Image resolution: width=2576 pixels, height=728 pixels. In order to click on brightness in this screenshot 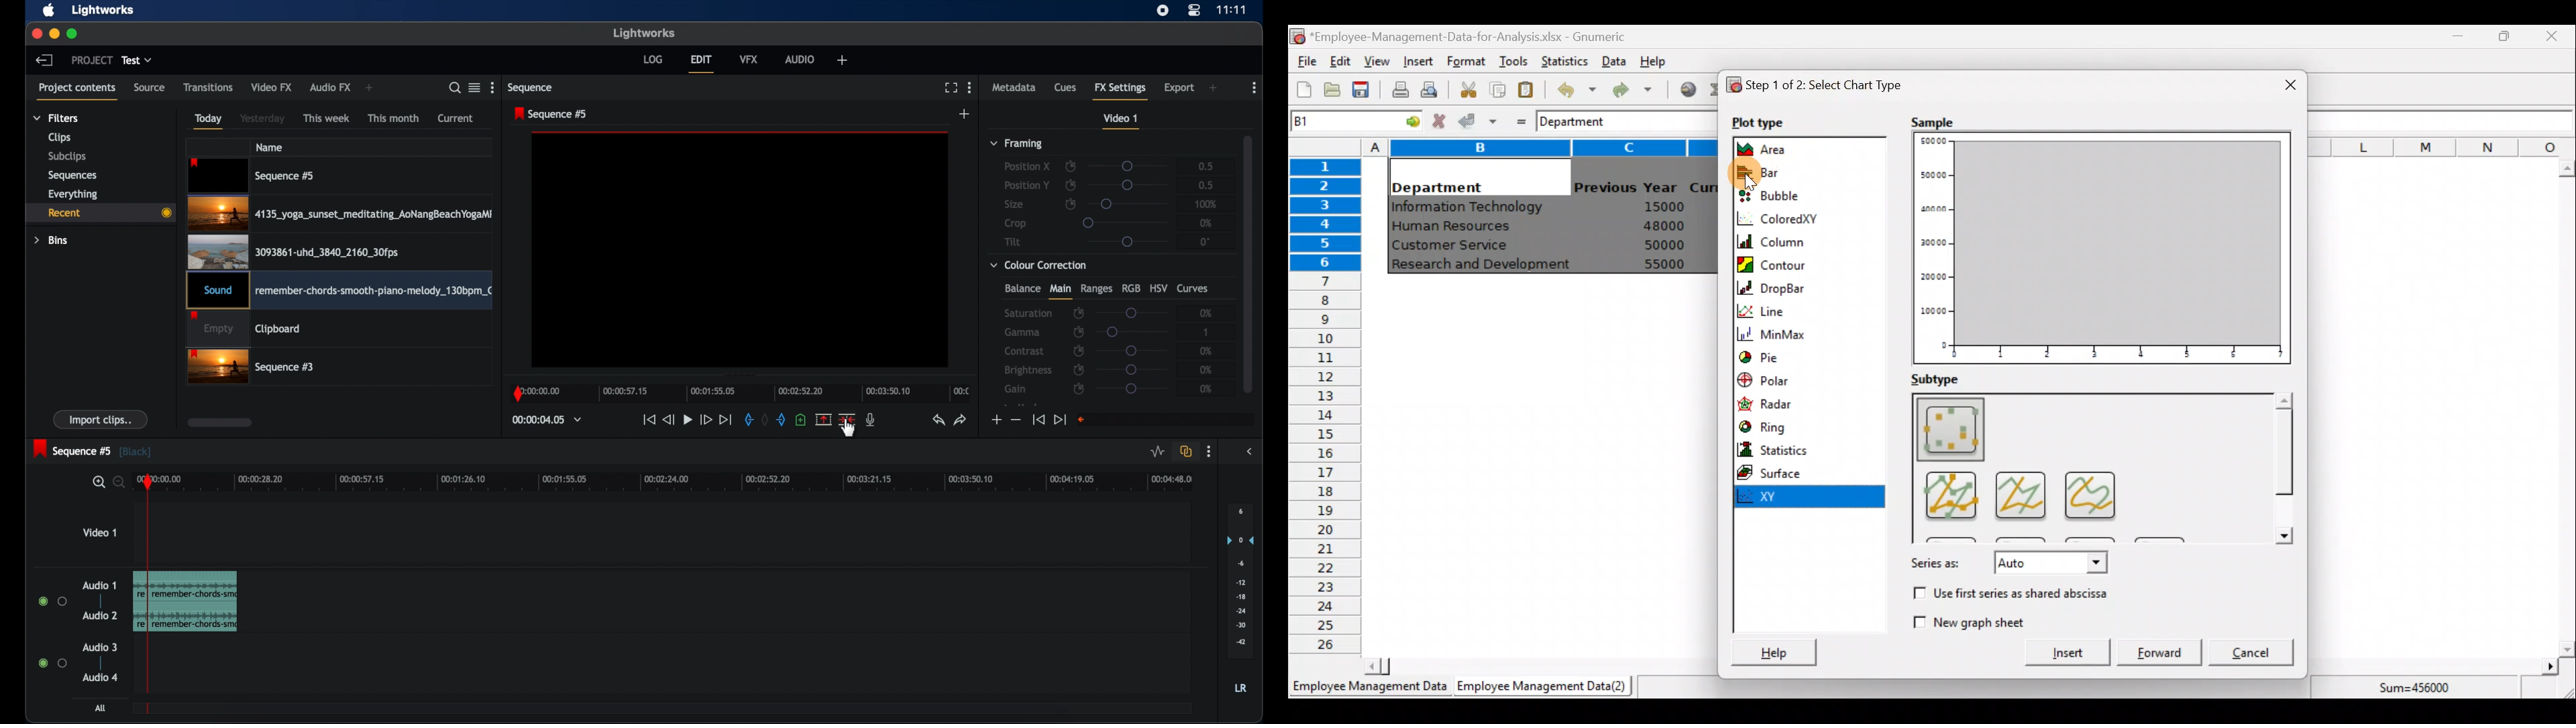, I will do `click(1029, 370)`.